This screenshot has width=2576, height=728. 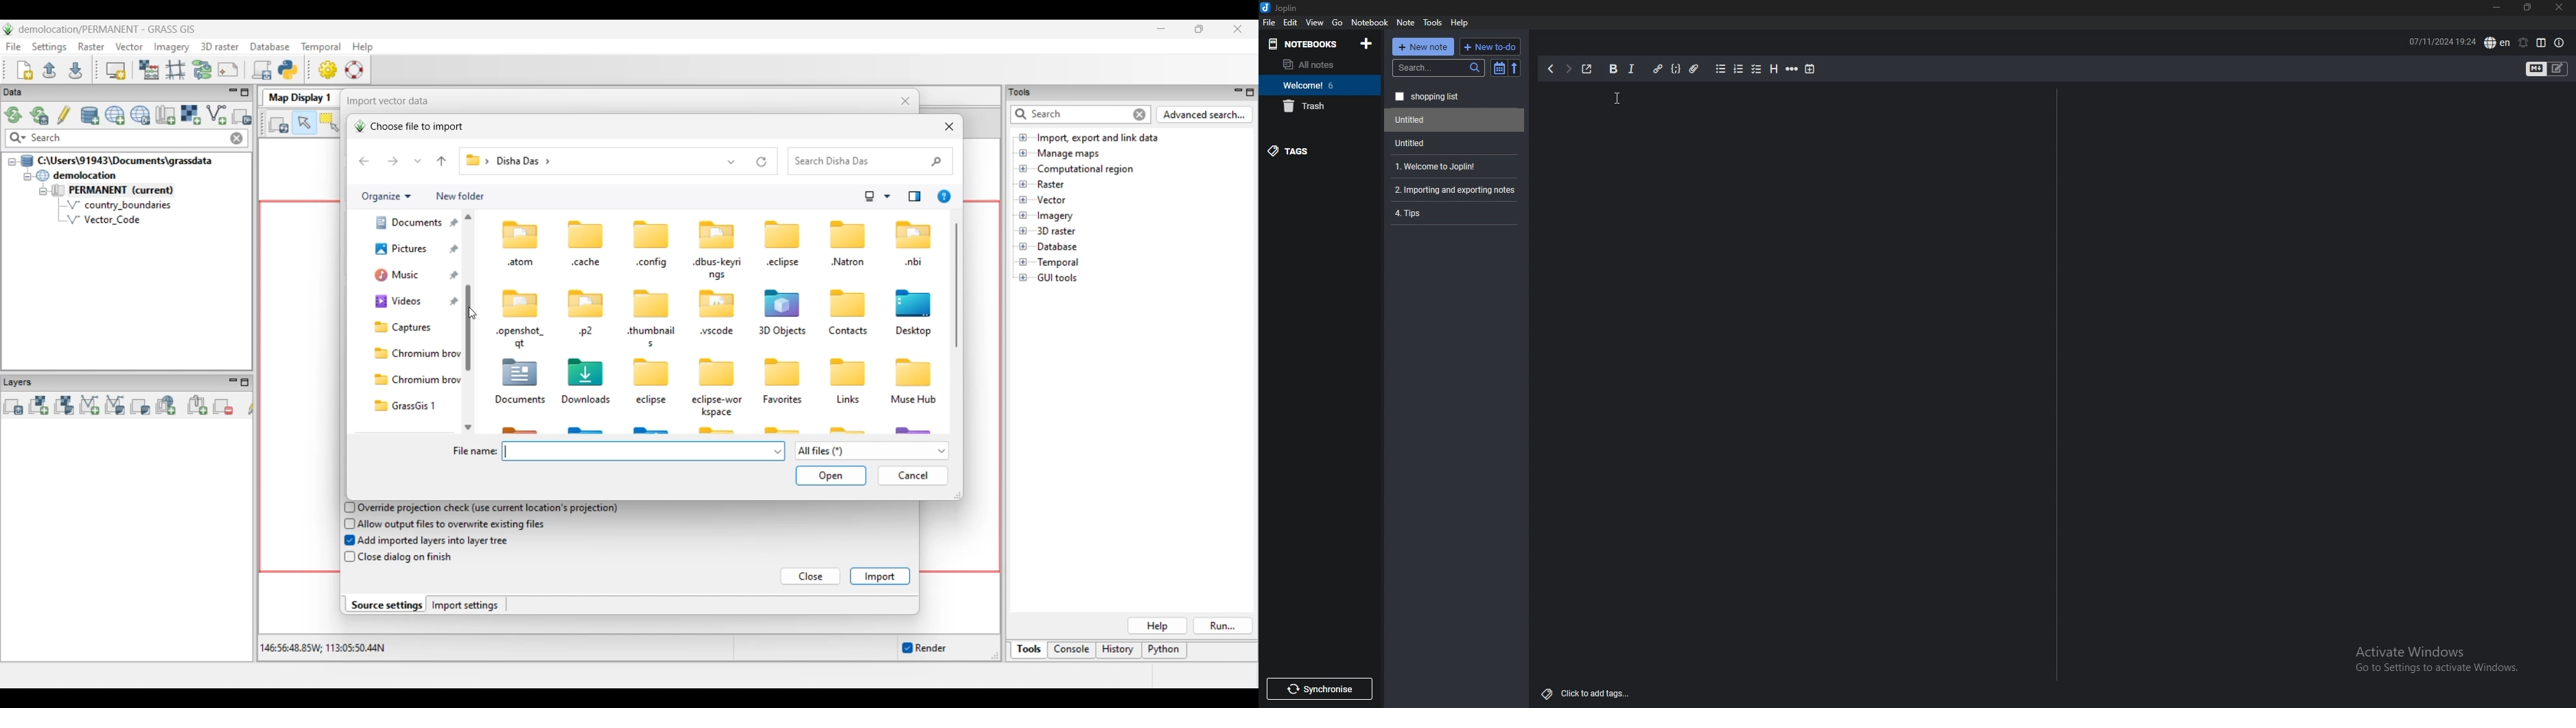 What do you see at coordinates (1737, 69) in the screenshot?
I see `numbered list` at bounding box center [1737, 69].